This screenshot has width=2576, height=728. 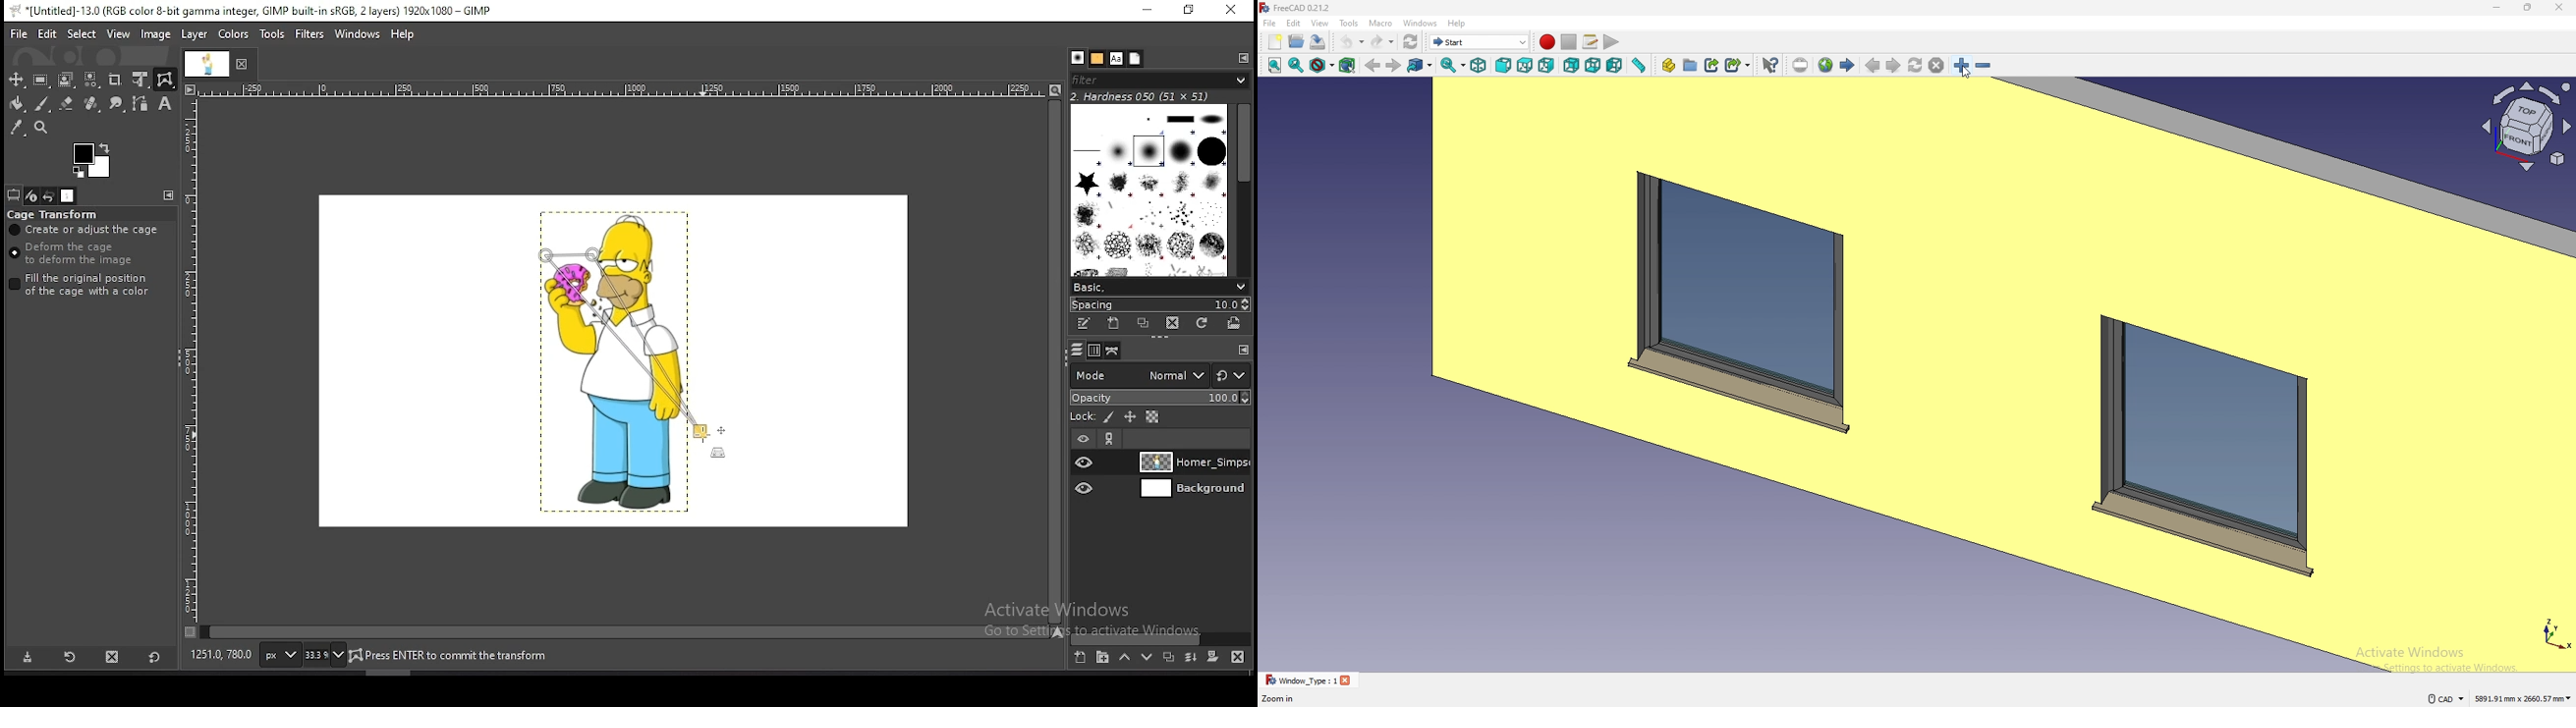 I want to click on undo, so click(x=1350, y=42).